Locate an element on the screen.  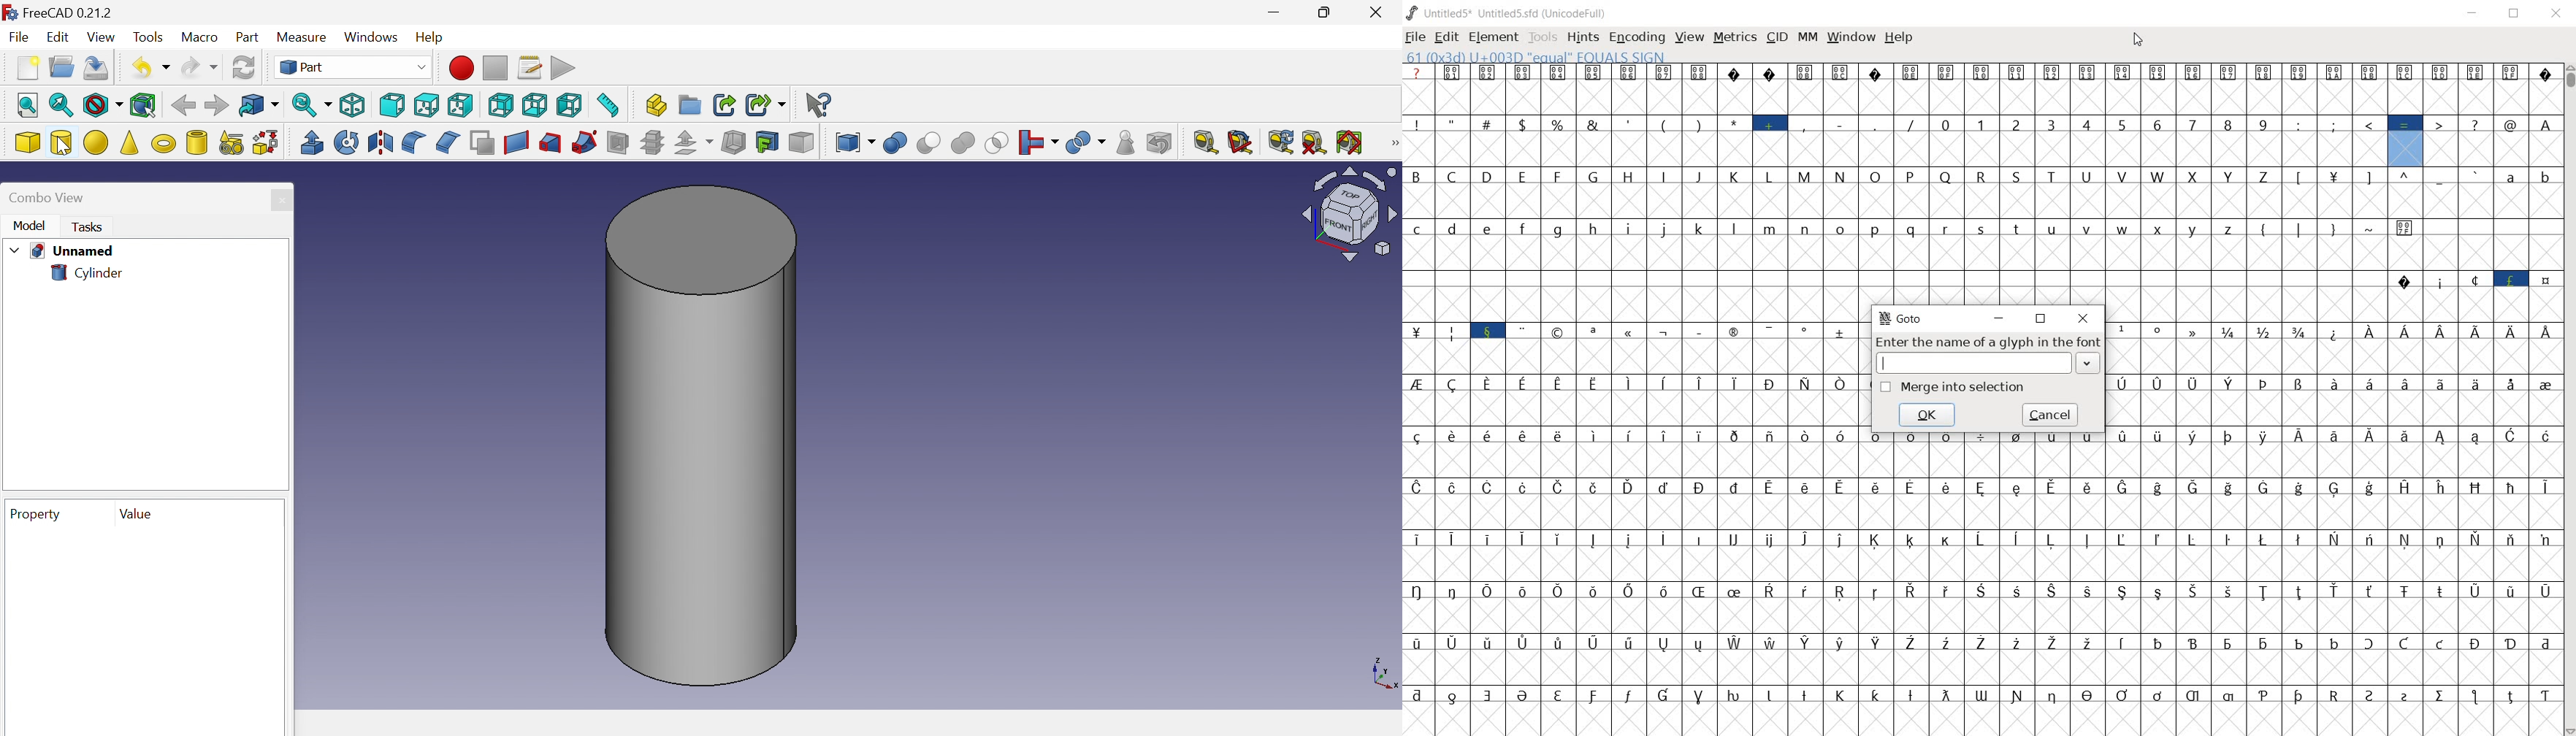
Redo is located at coordinates (200, 69).